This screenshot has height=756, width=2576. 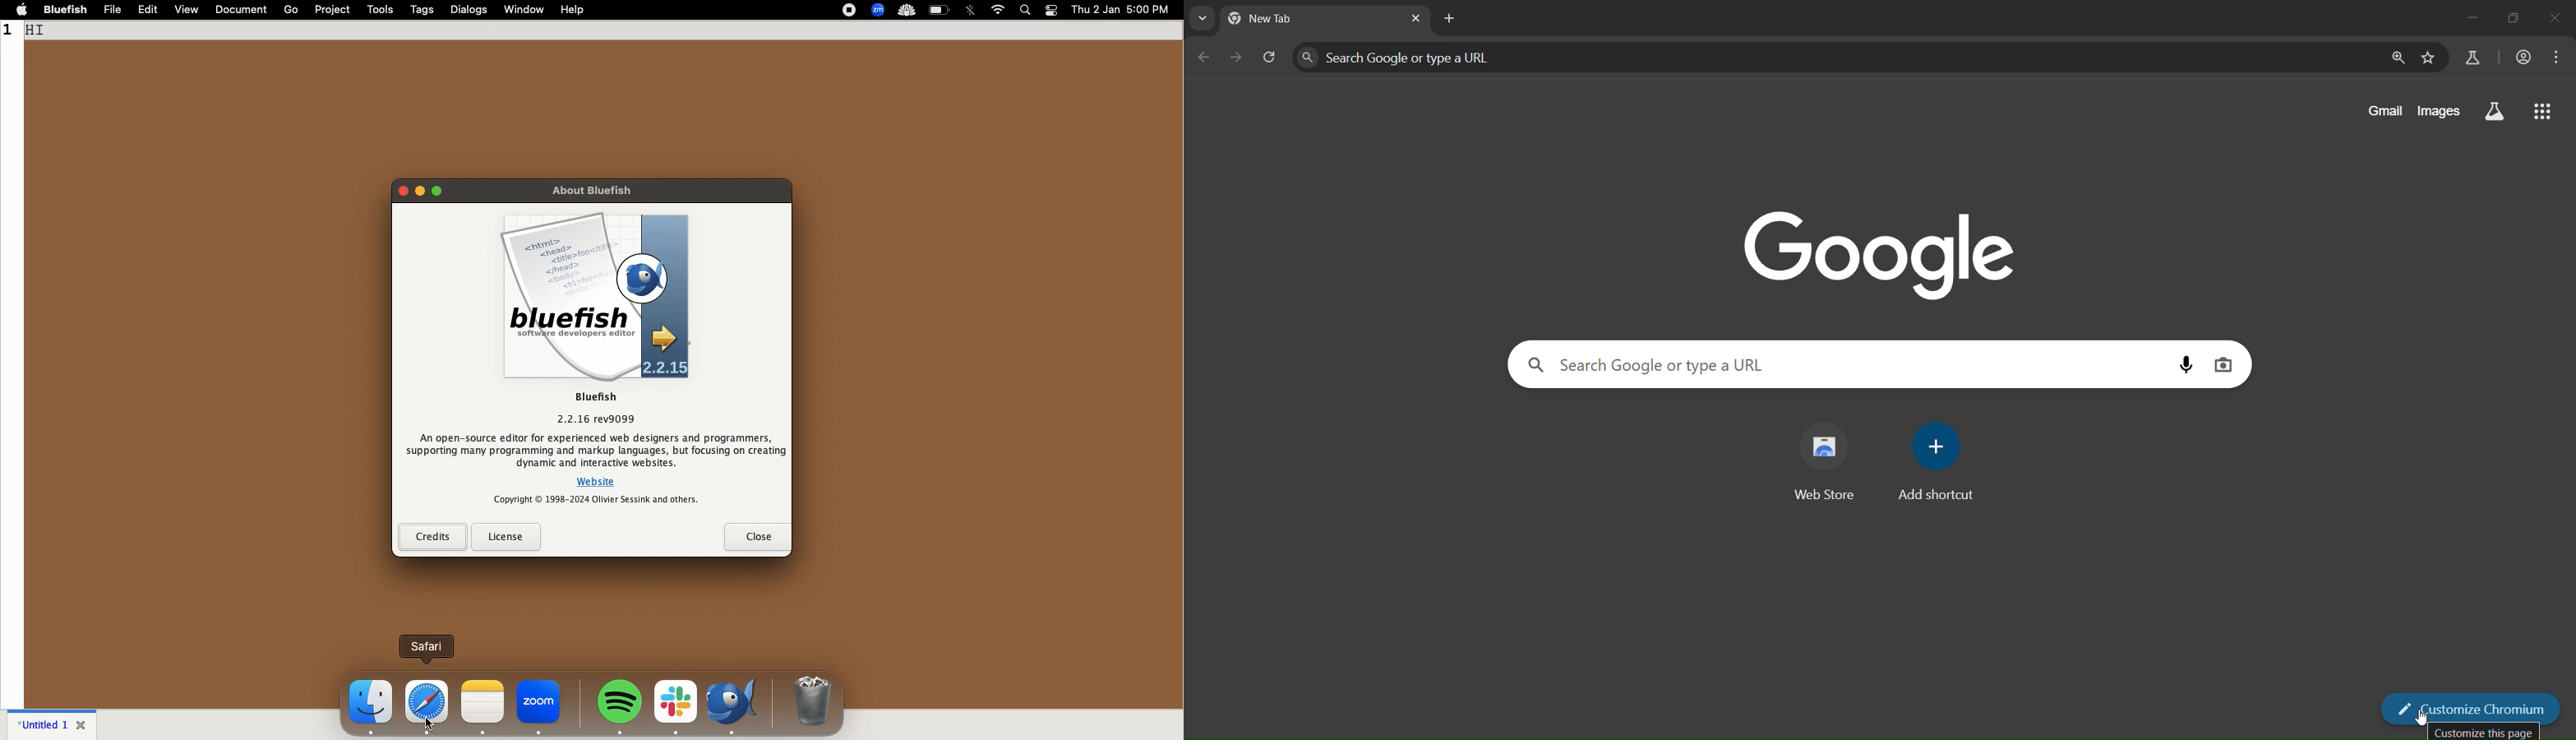 What do you see at coordinates (2186, 365) in the screenshot?
I see `voice search` at bounding box center [2186, 365].